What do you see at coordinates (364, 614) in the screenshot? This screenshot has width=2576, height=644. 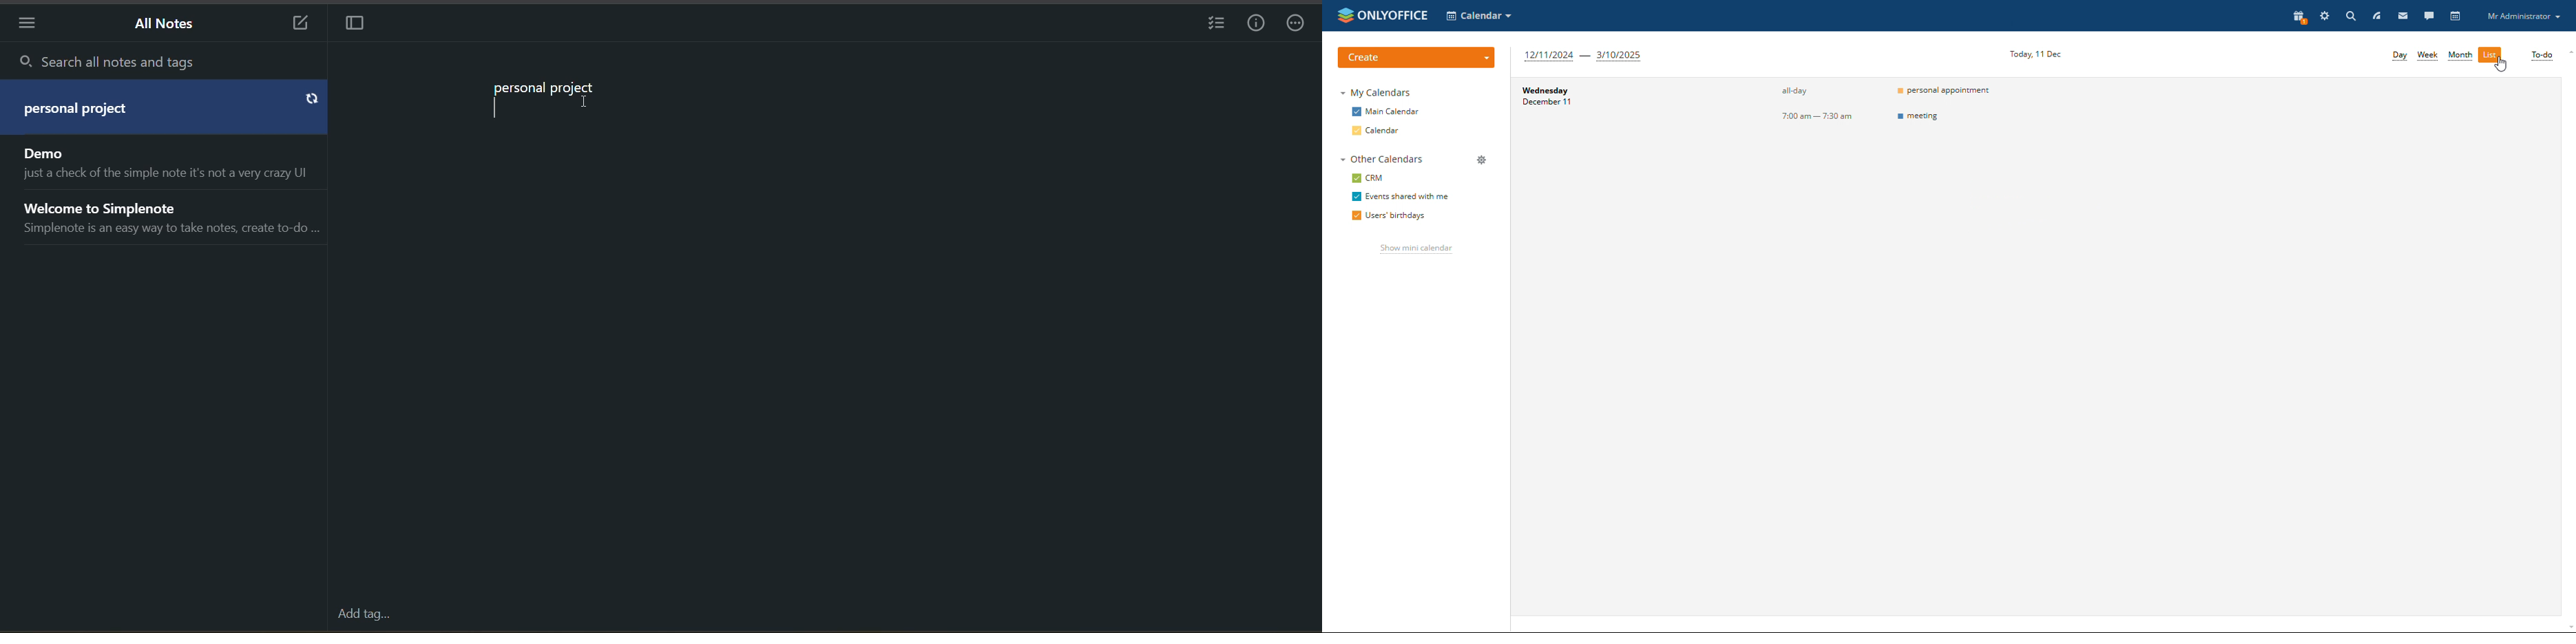 I see `add tag` at bounding box center [364, 614].